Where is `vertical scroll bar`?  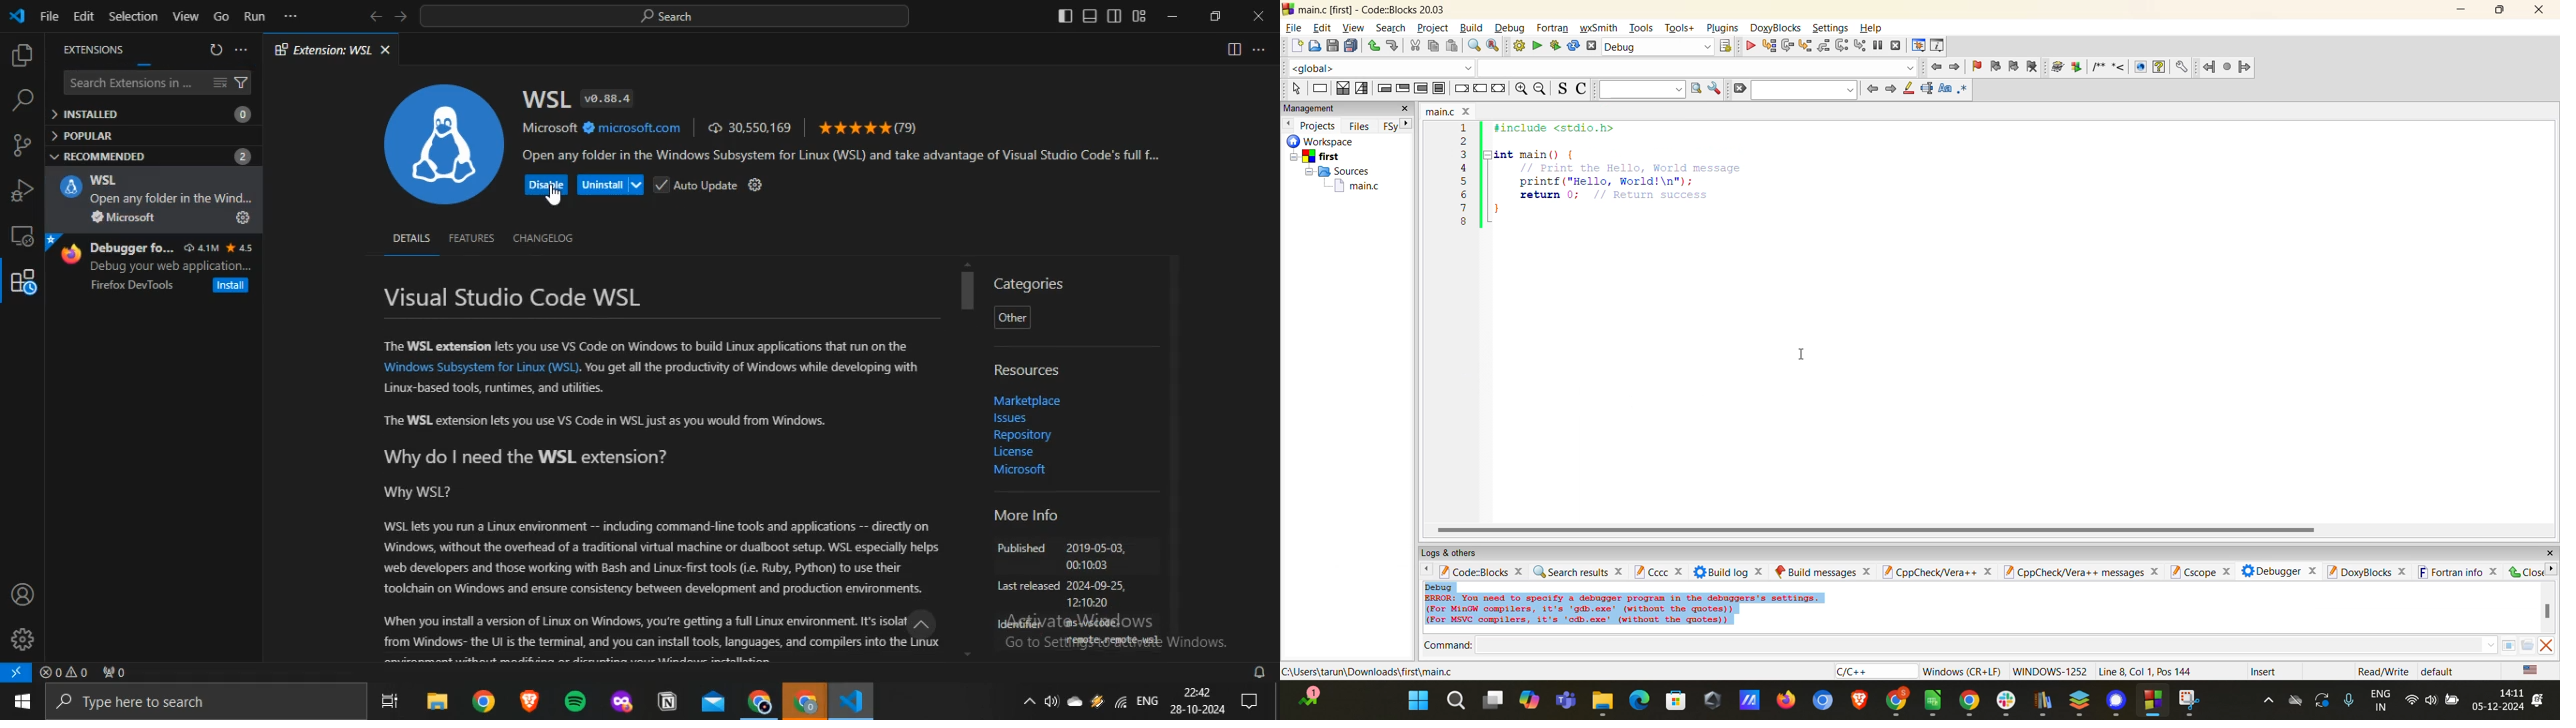
vertical scroll bar is located at coordinates (2547, 651).